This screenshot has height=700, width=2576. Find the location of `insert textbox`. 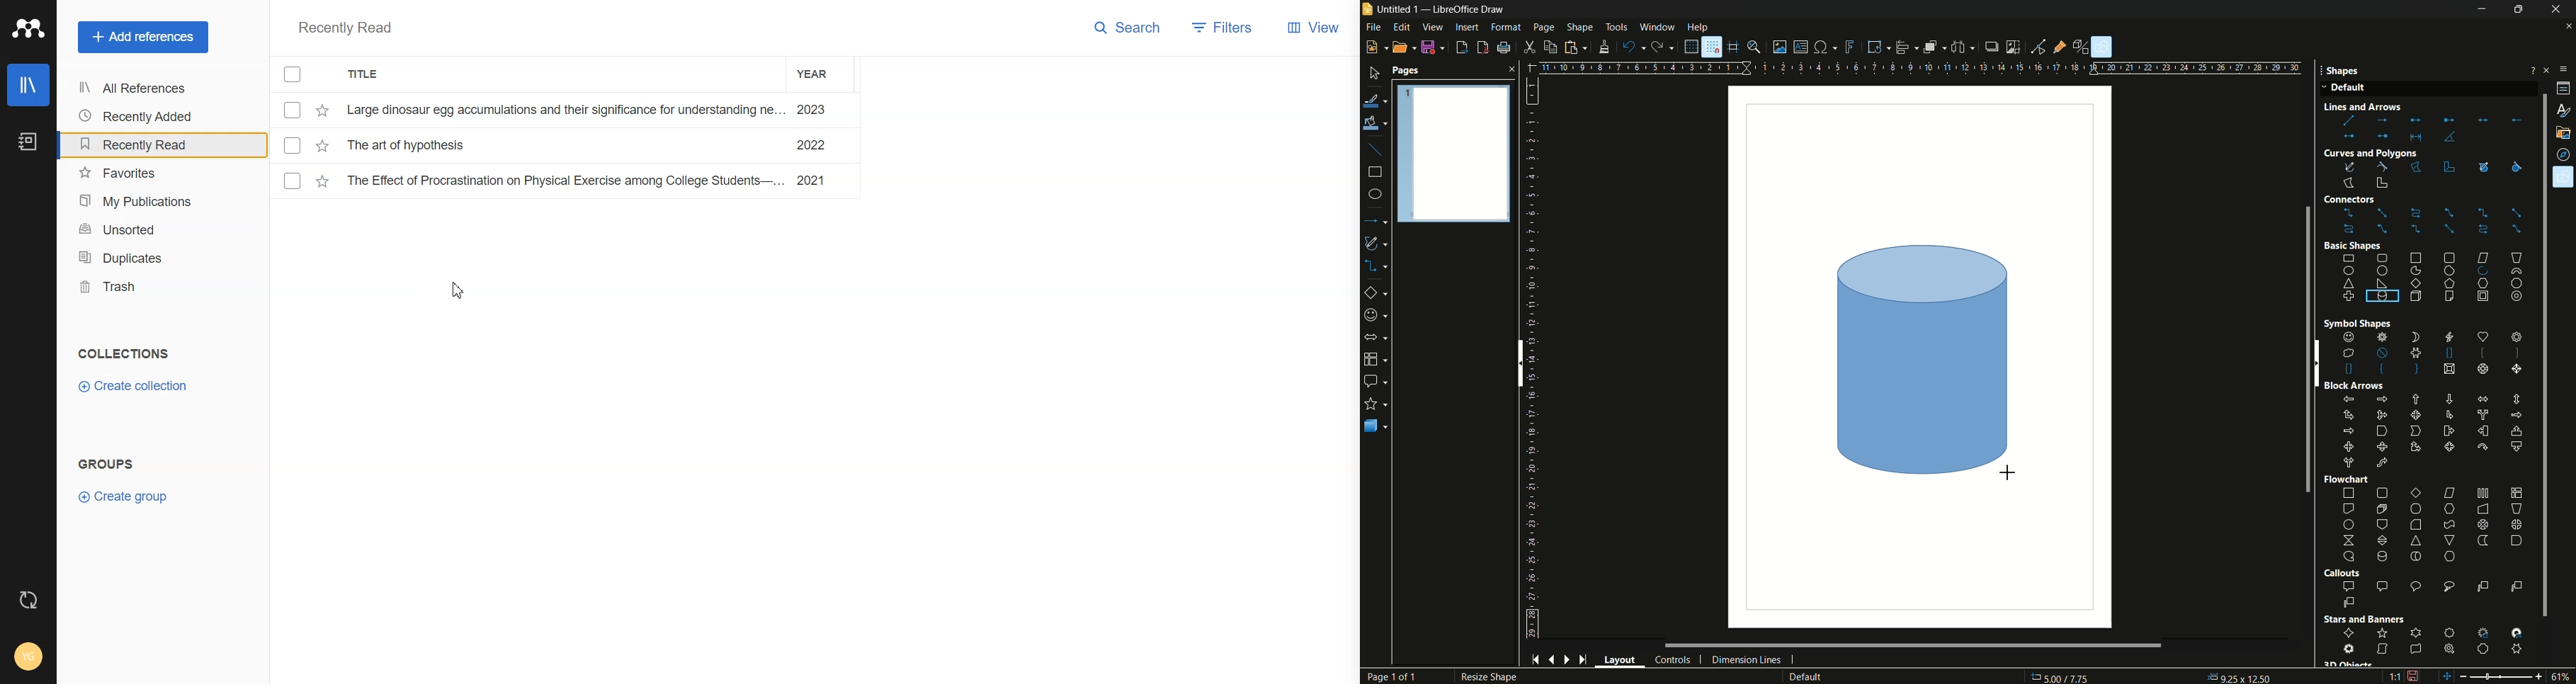

insert textbox is located at coordinates (1800, 47).